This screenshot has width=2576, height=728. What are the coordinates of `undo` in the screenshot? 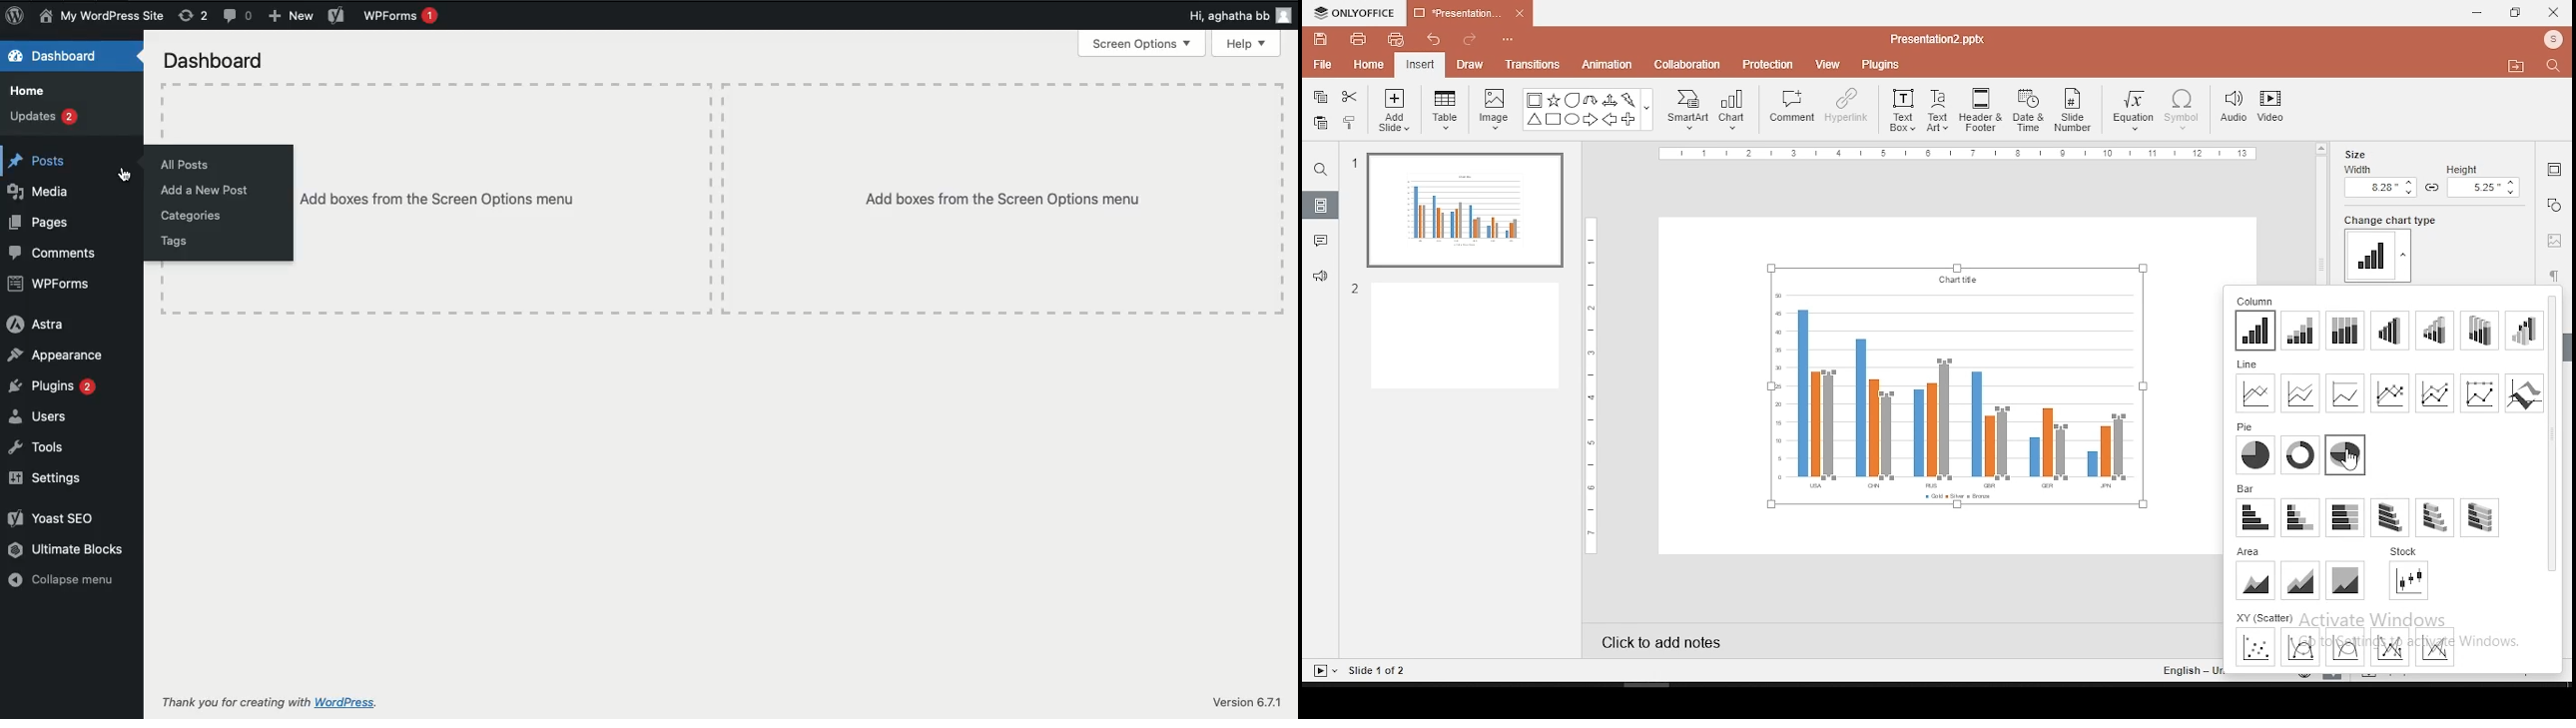 It's located at (1432, 38).